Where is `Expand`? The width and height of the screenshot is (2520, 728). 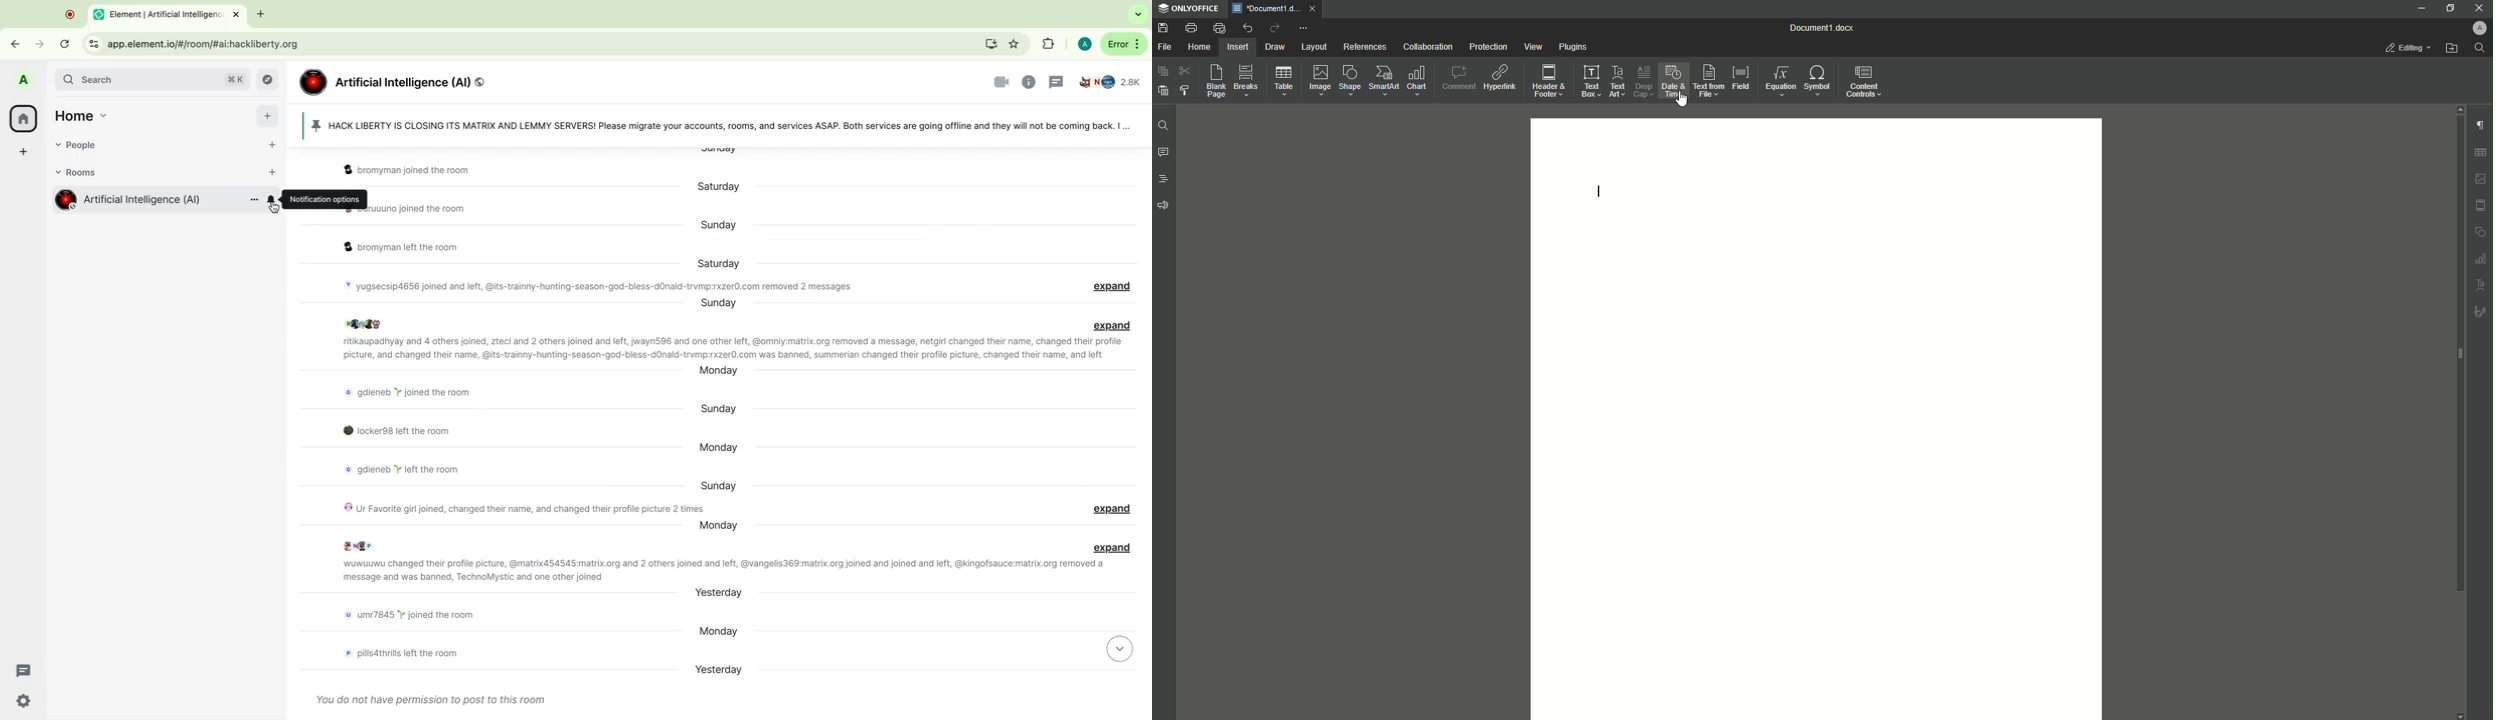 Expand is located at coordinates (1116, 546).